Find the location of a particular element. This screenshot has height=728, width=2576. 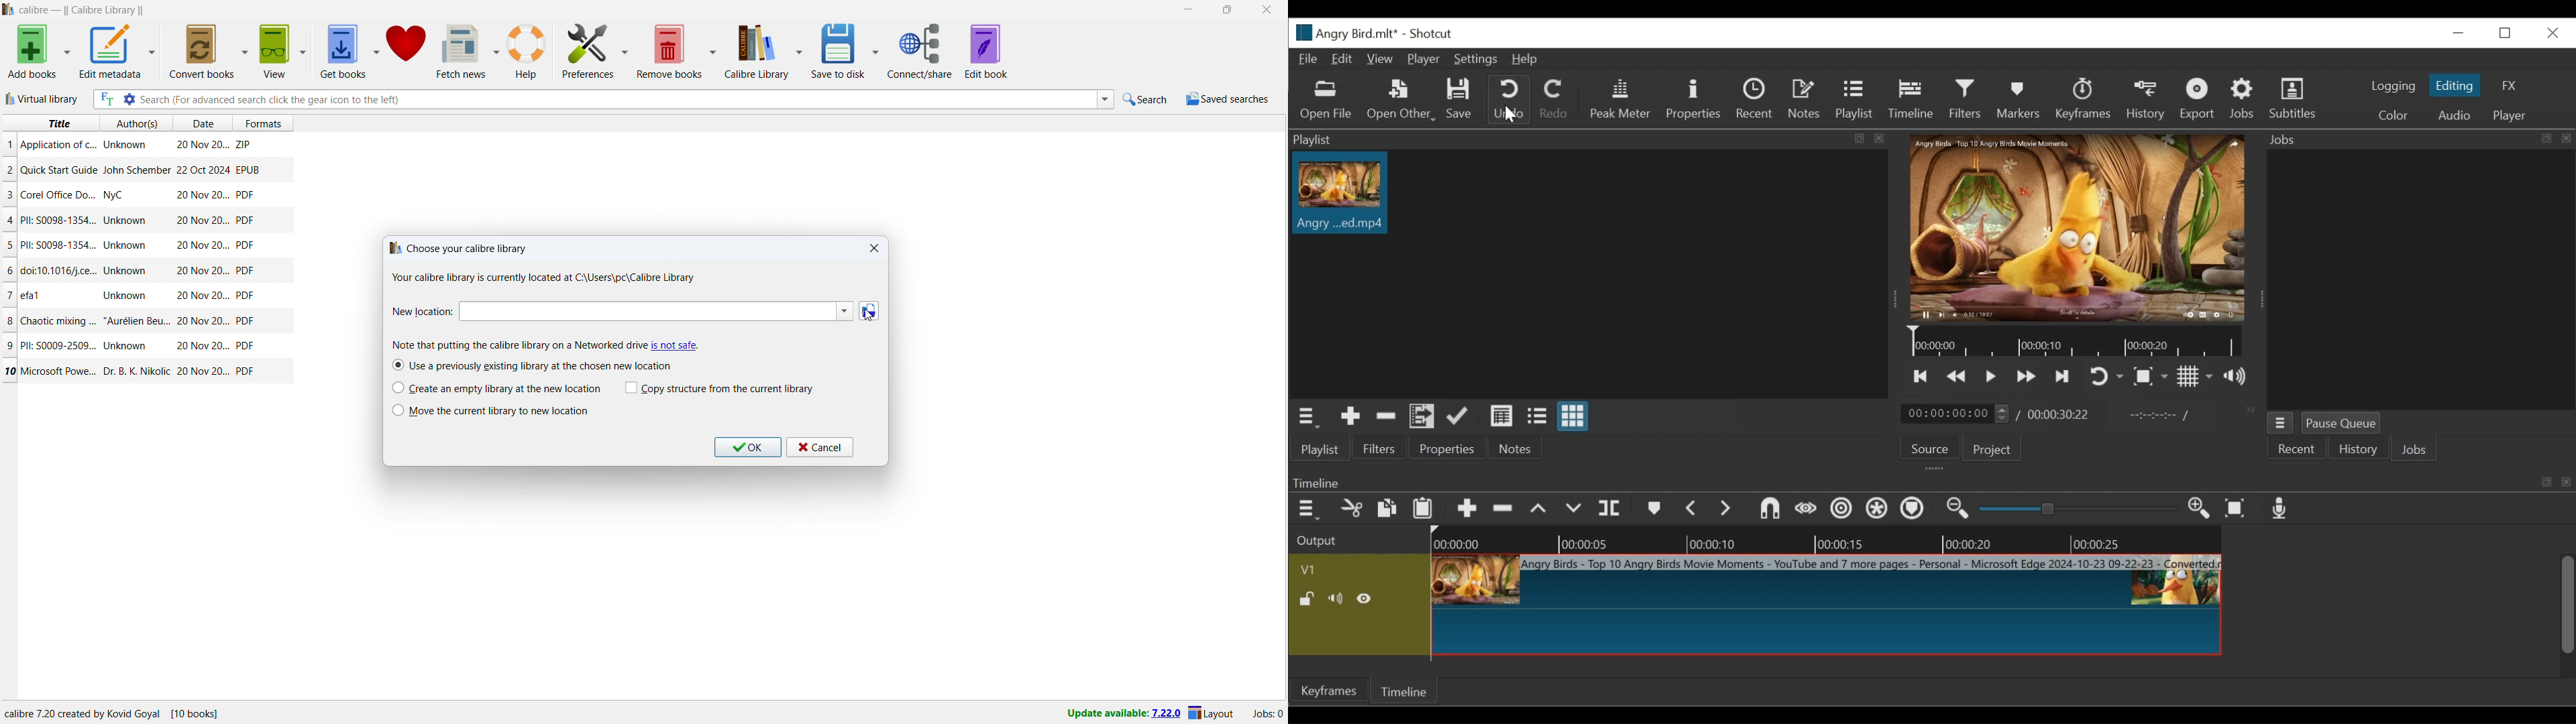

calibre library is located at coordinates (754, 53).